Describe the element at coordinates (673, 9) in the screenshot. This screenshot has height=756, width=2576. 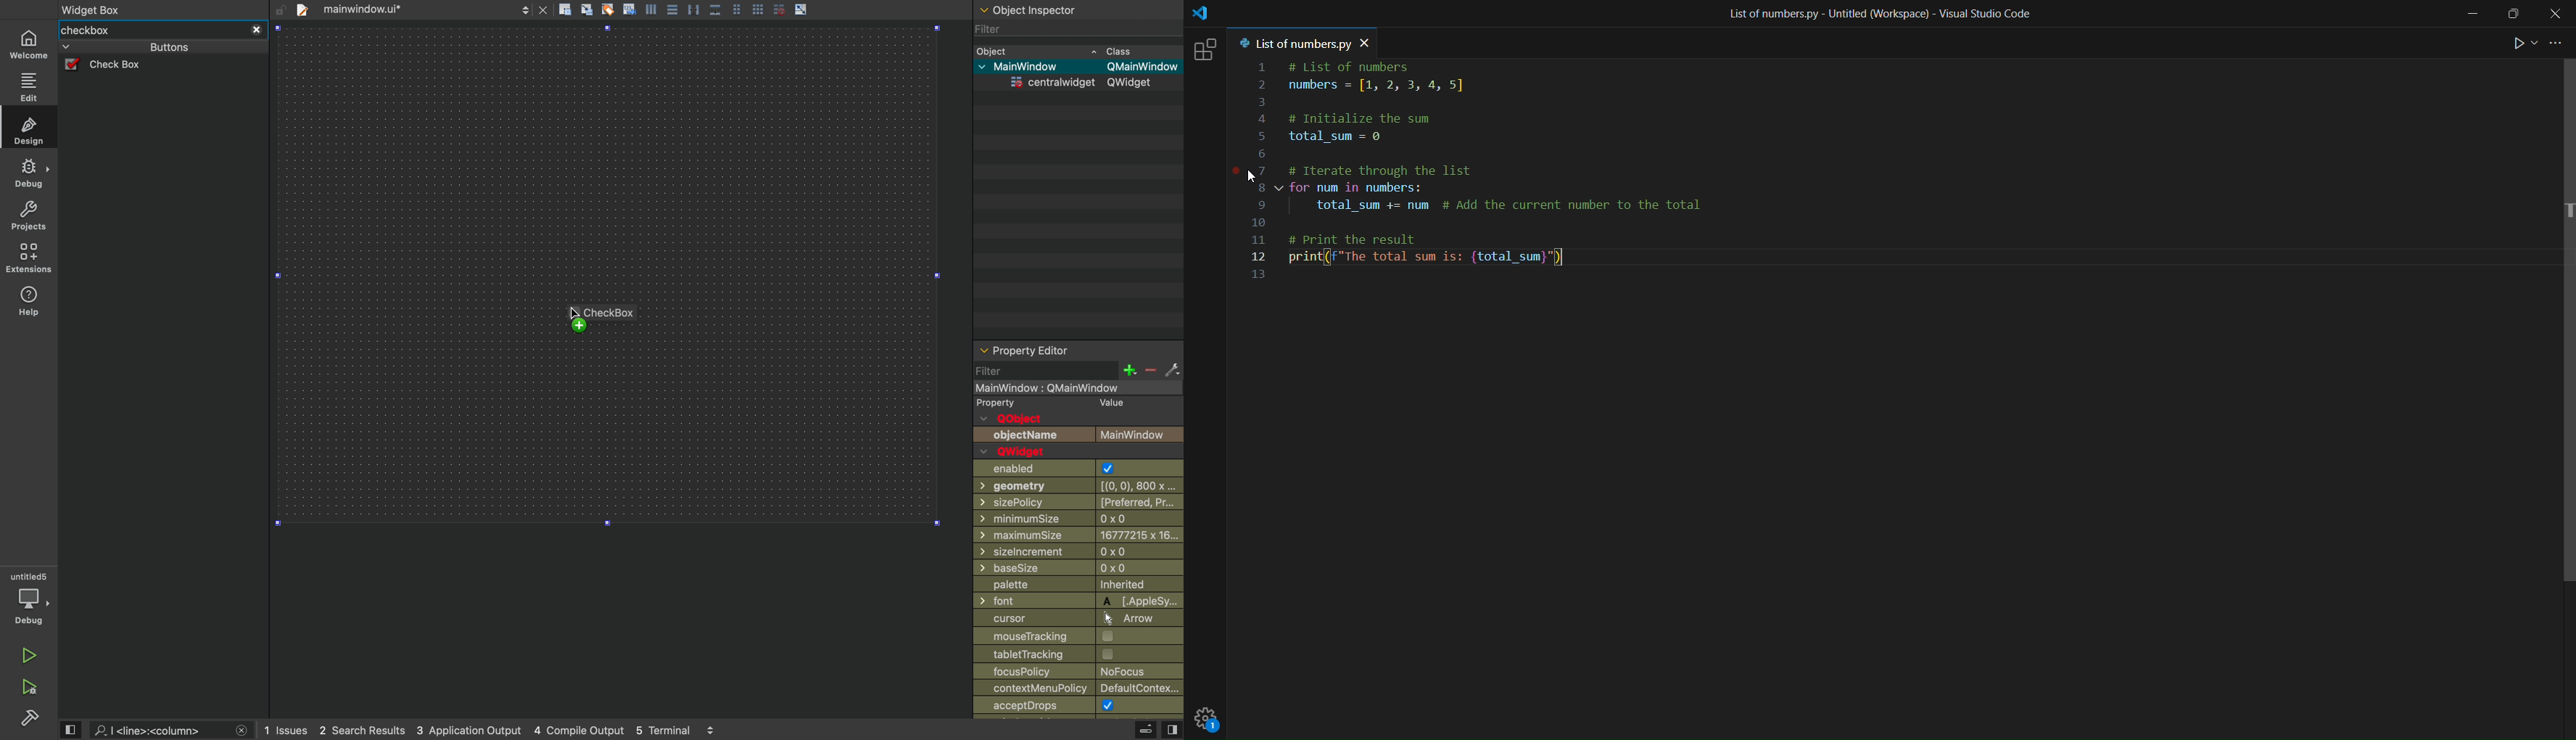
I see `align center` at that location.